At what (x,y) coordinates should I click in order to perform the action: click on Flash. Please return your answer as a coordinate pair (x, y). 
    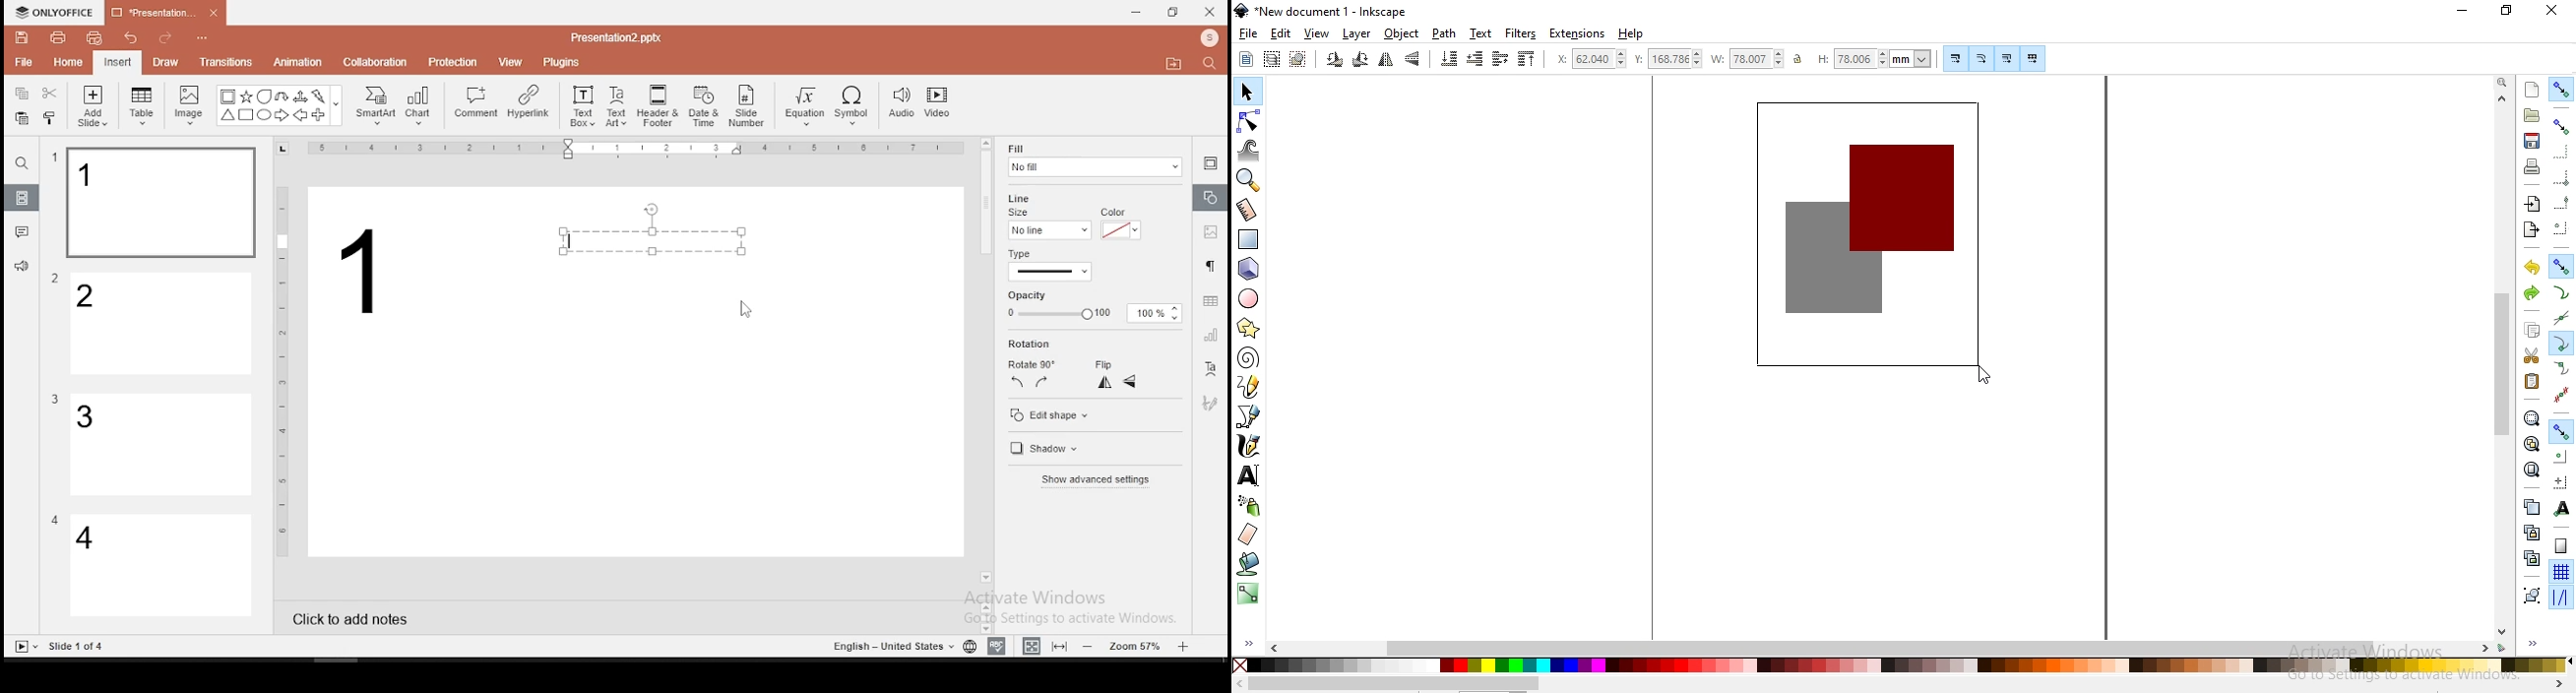
    Looking at the image, I should click on (320, 96).